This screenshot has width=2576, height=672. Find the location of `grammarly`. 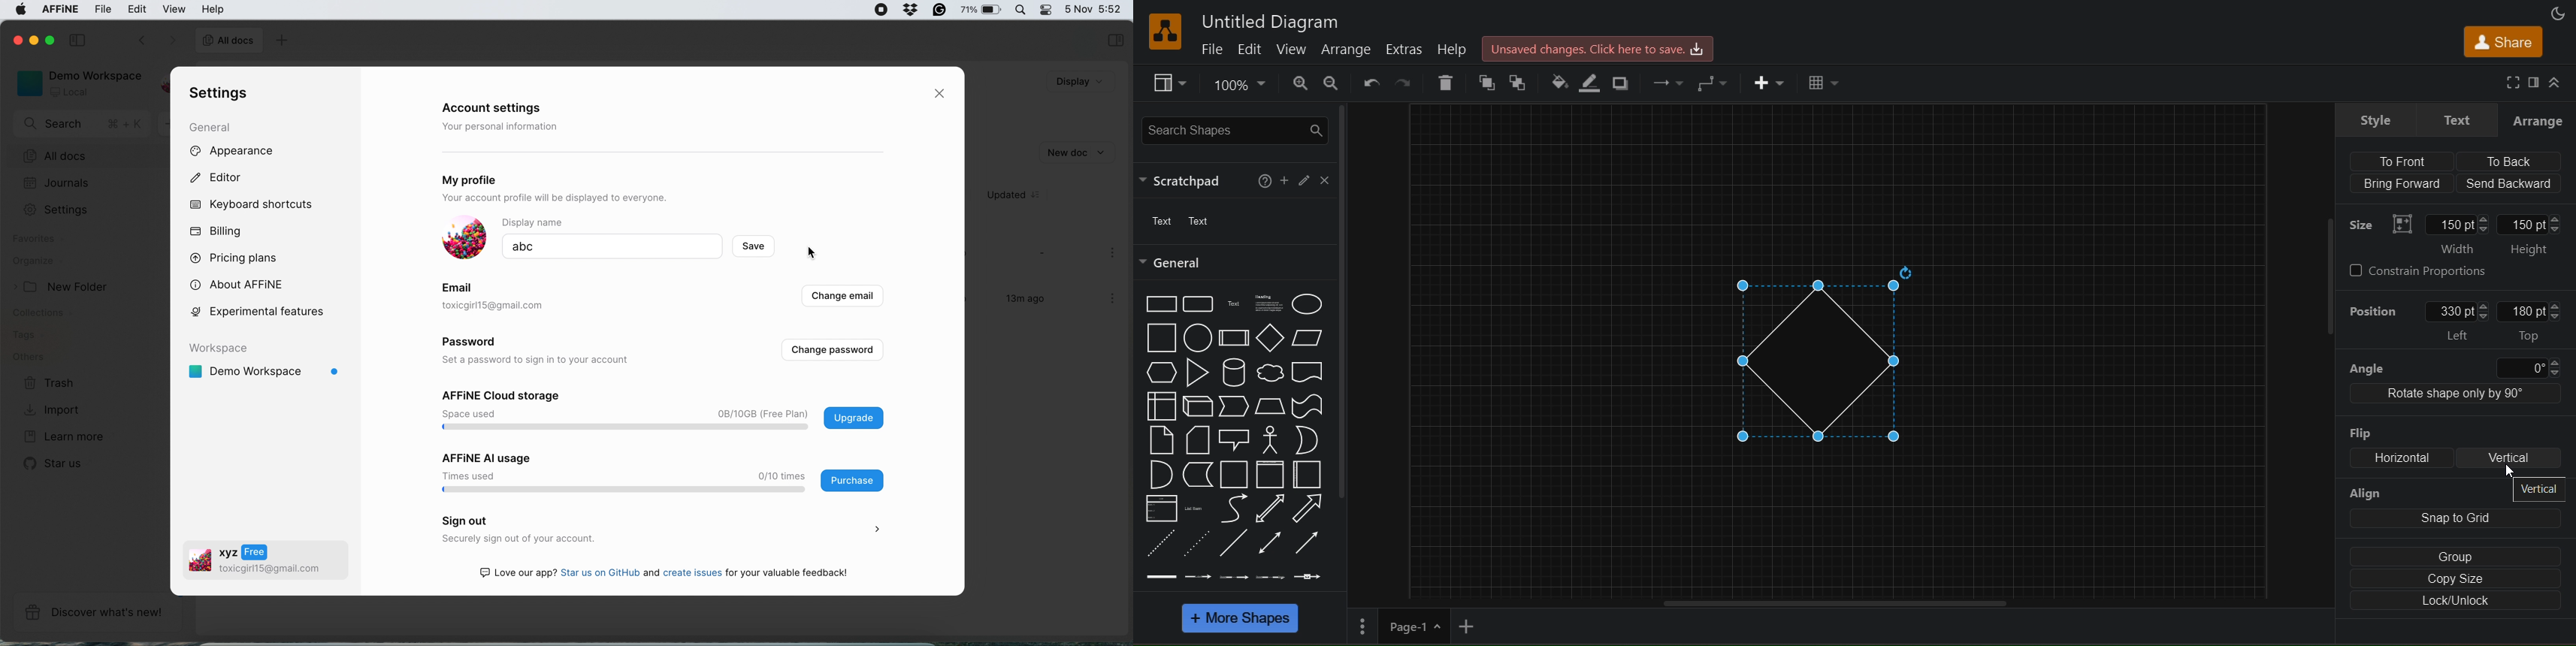

grammarly is located at coordinates (908, 8).